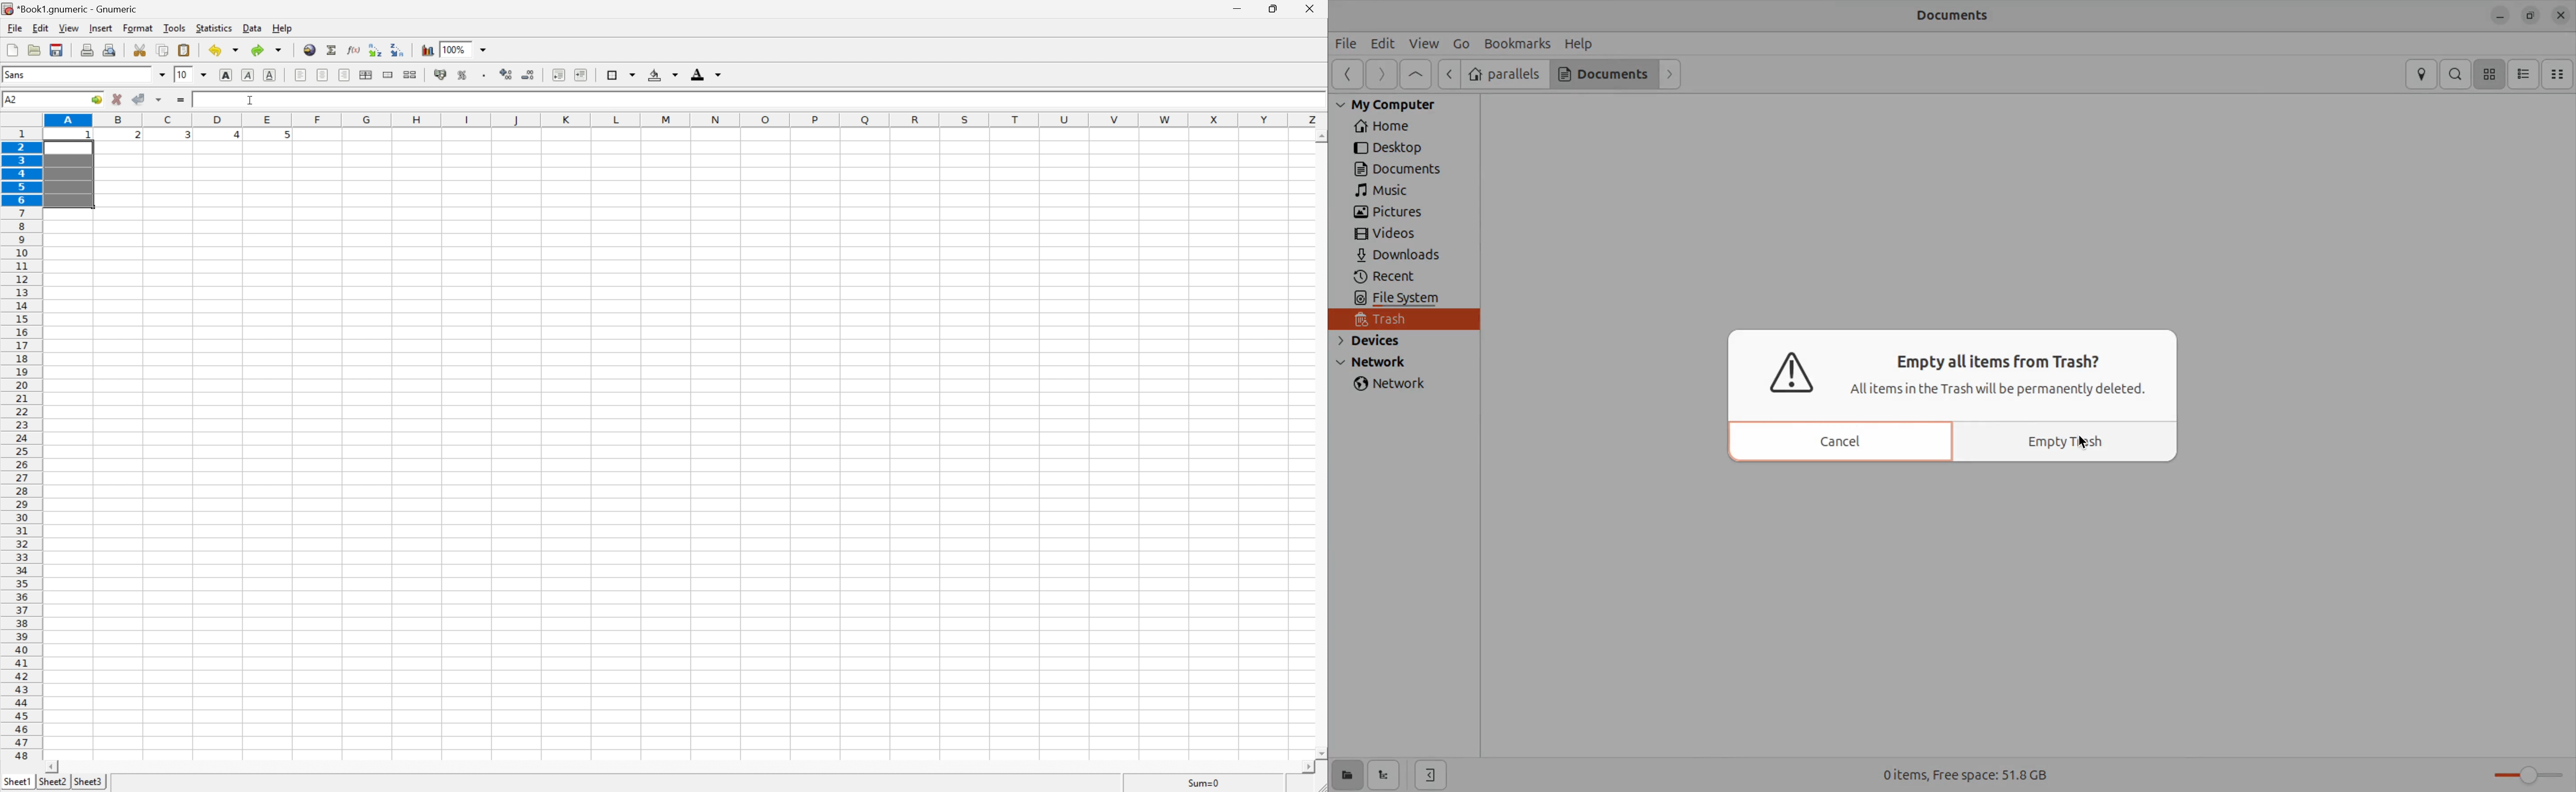 The image size is (2576, 812). I want to click on drop down, so click(162, 76).